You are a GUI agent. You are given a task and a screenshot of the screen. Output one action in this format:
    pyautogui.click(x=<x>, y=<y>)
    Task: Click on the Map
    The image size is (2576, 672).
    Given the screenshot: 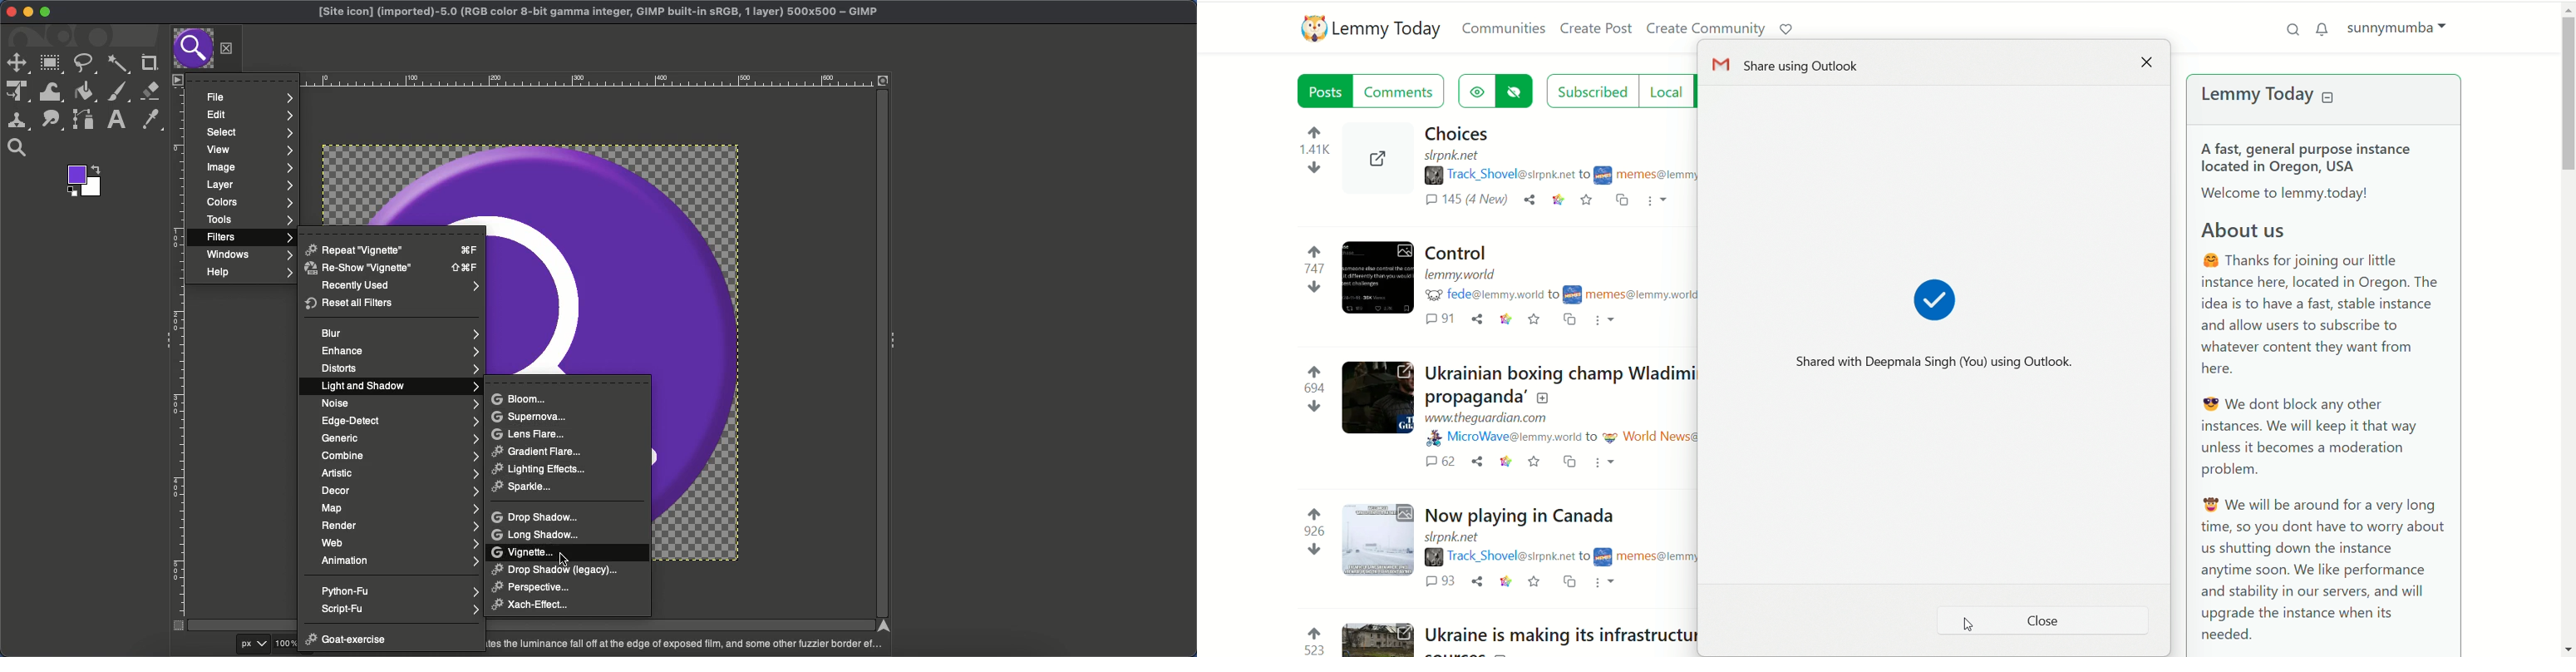 What is the action you would take?
    pyautogui.click(x=399, y=507)
    